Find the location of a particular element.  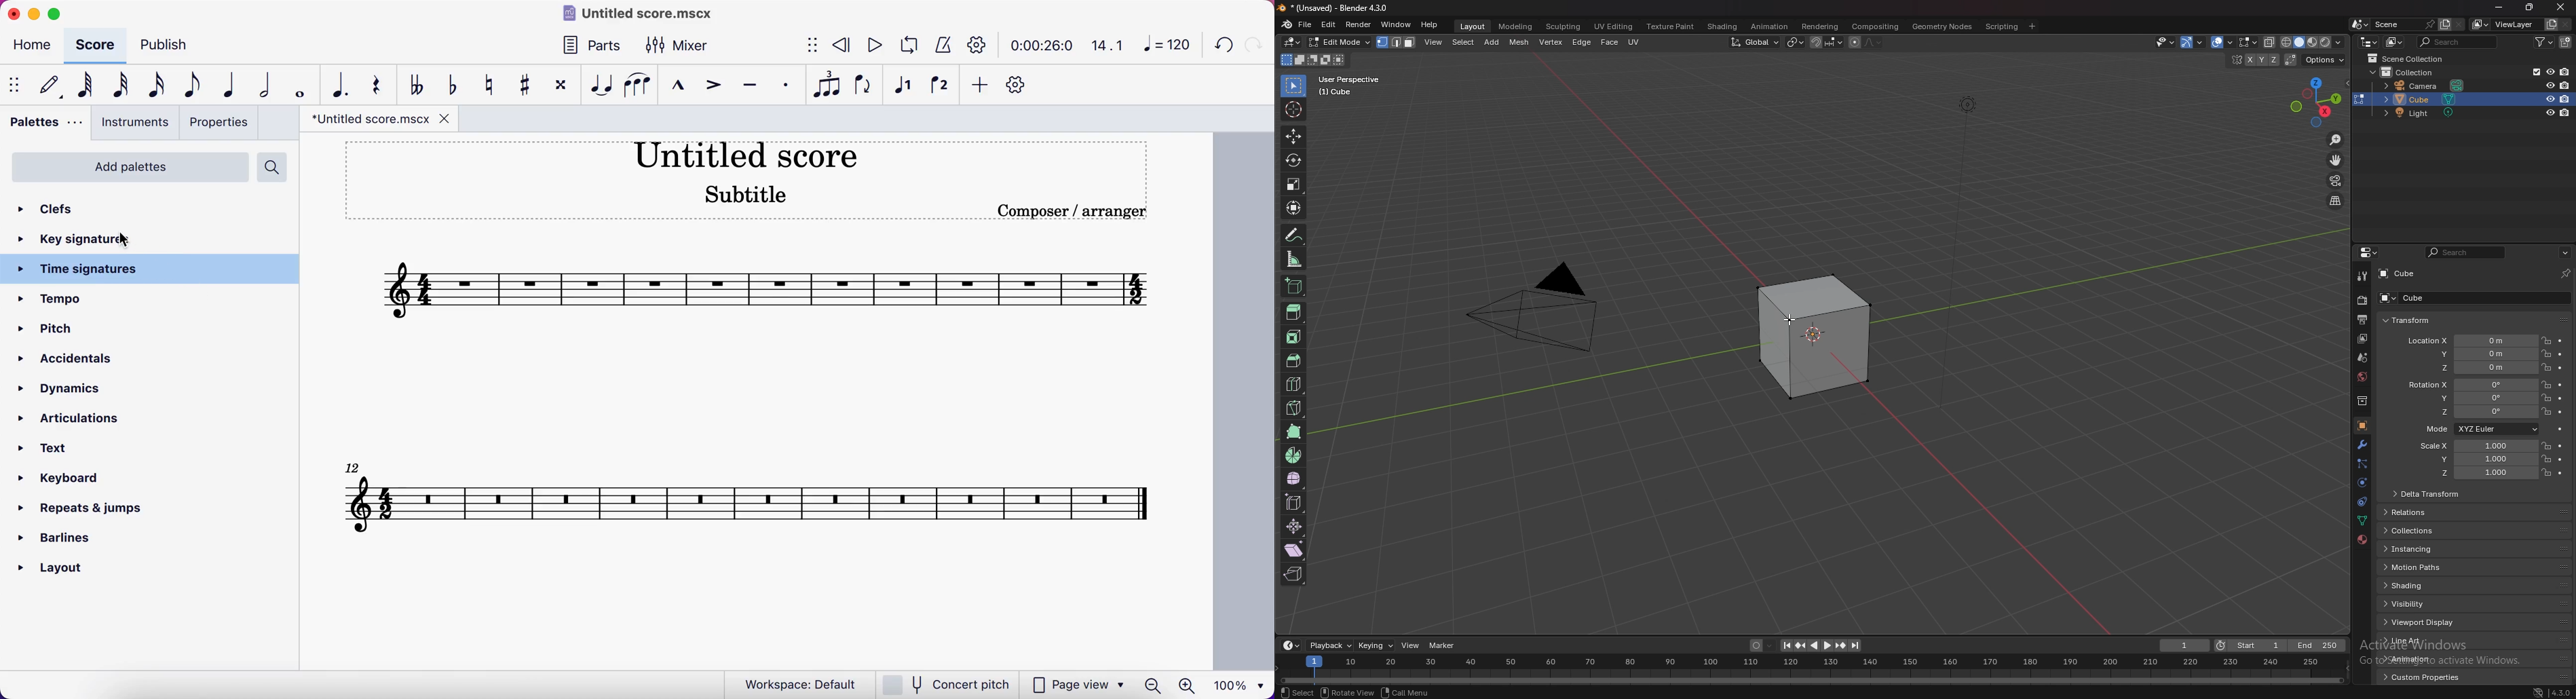

rest is located at coordinates (381, 83).